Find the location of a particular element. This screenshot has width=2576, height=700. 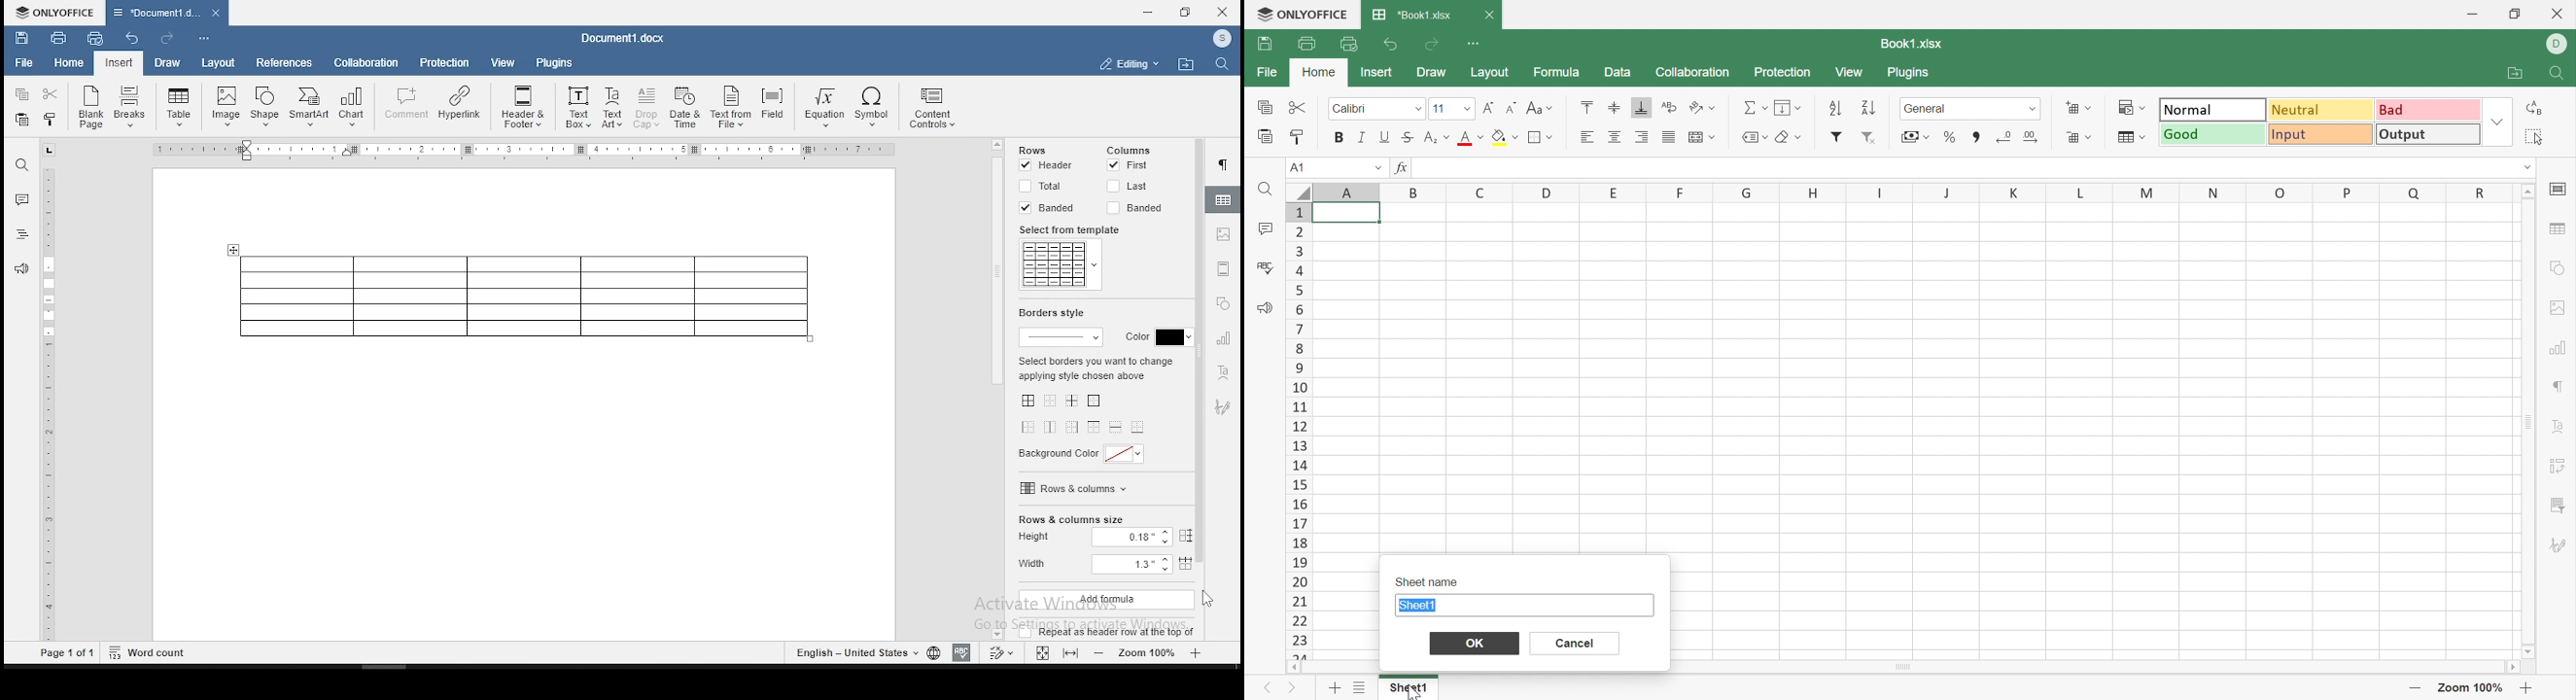

background color is located at coordinates (1081, 454).